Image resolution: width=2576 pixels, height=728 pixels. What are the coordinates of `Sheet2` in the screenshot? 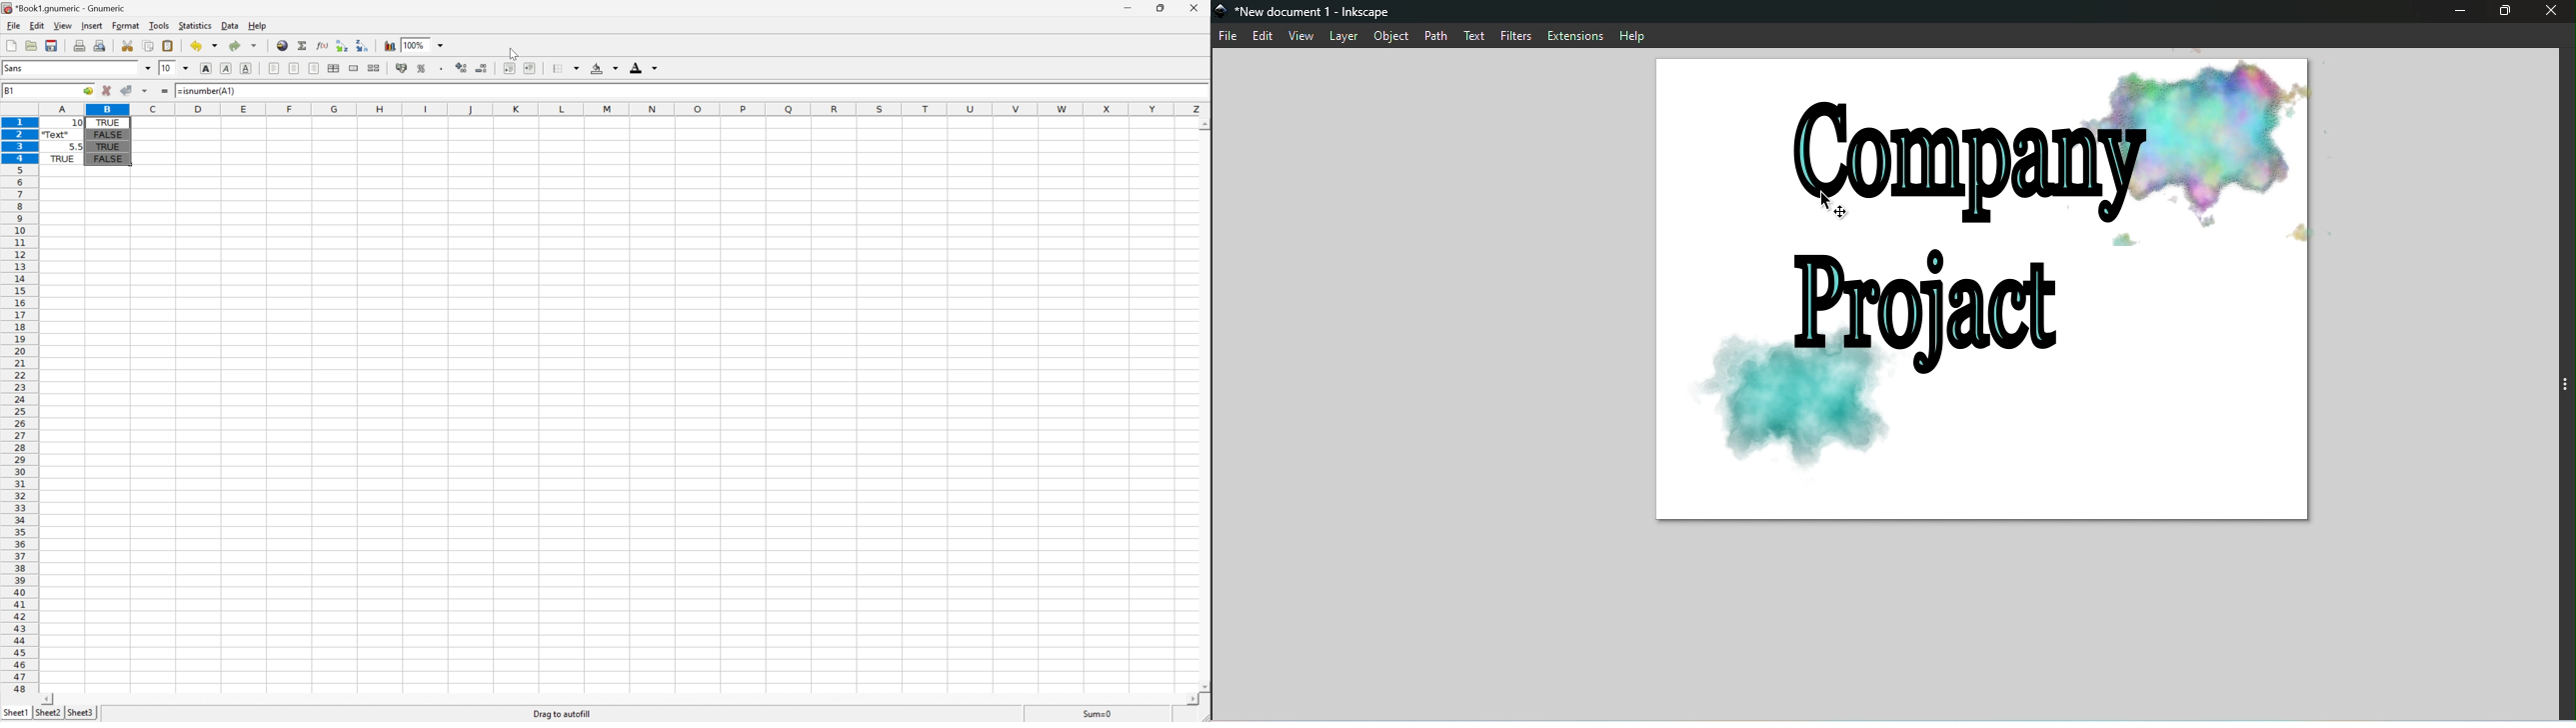 It's located at (47, 714).